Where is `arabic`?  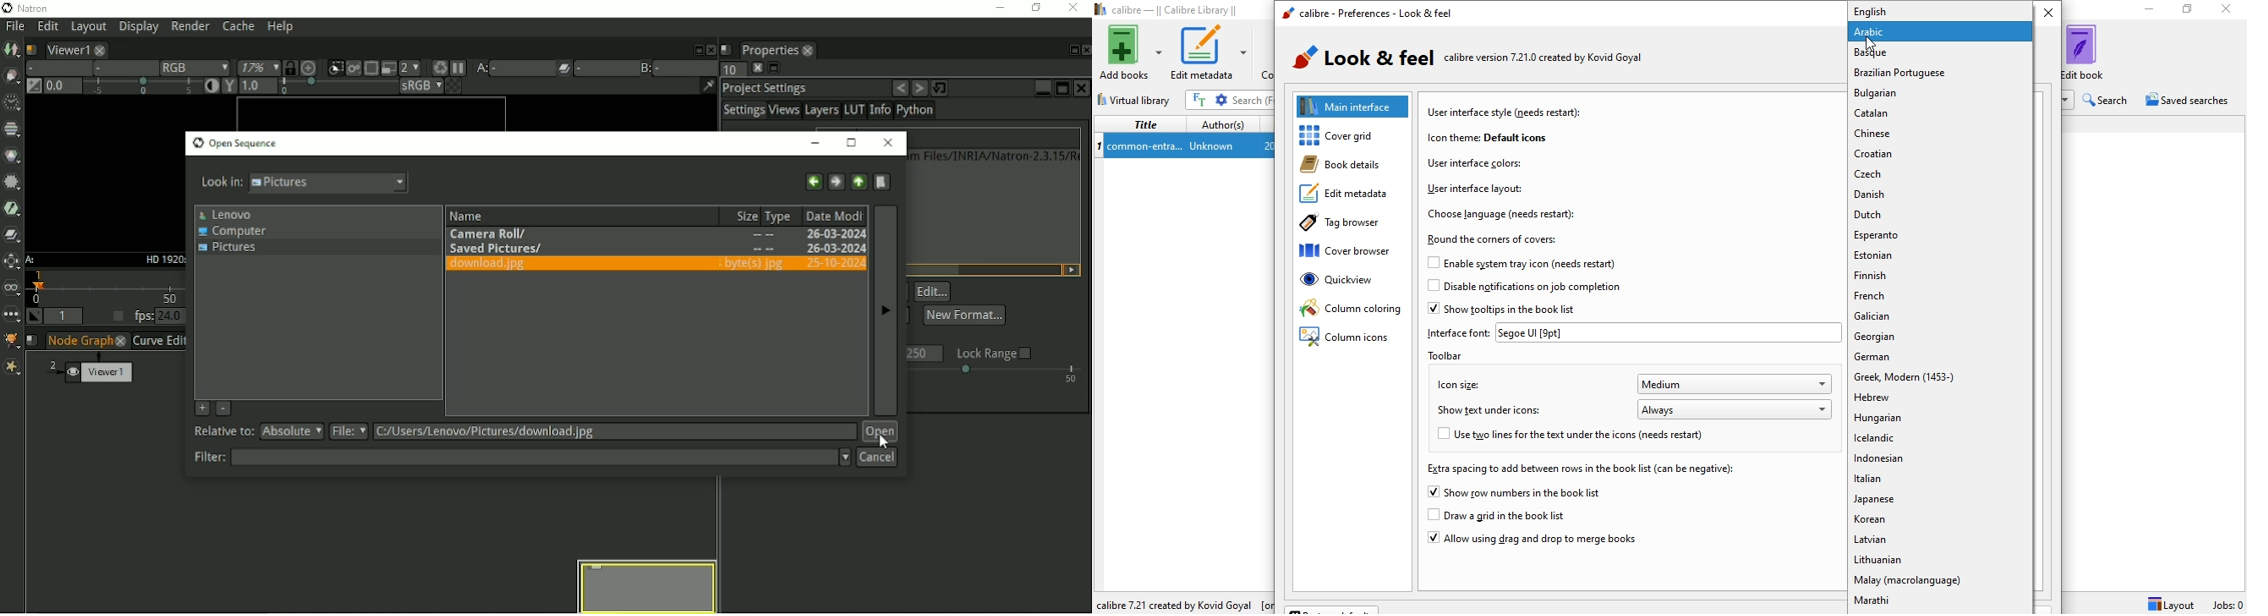
arabic is located at coordinates (1939, 33).